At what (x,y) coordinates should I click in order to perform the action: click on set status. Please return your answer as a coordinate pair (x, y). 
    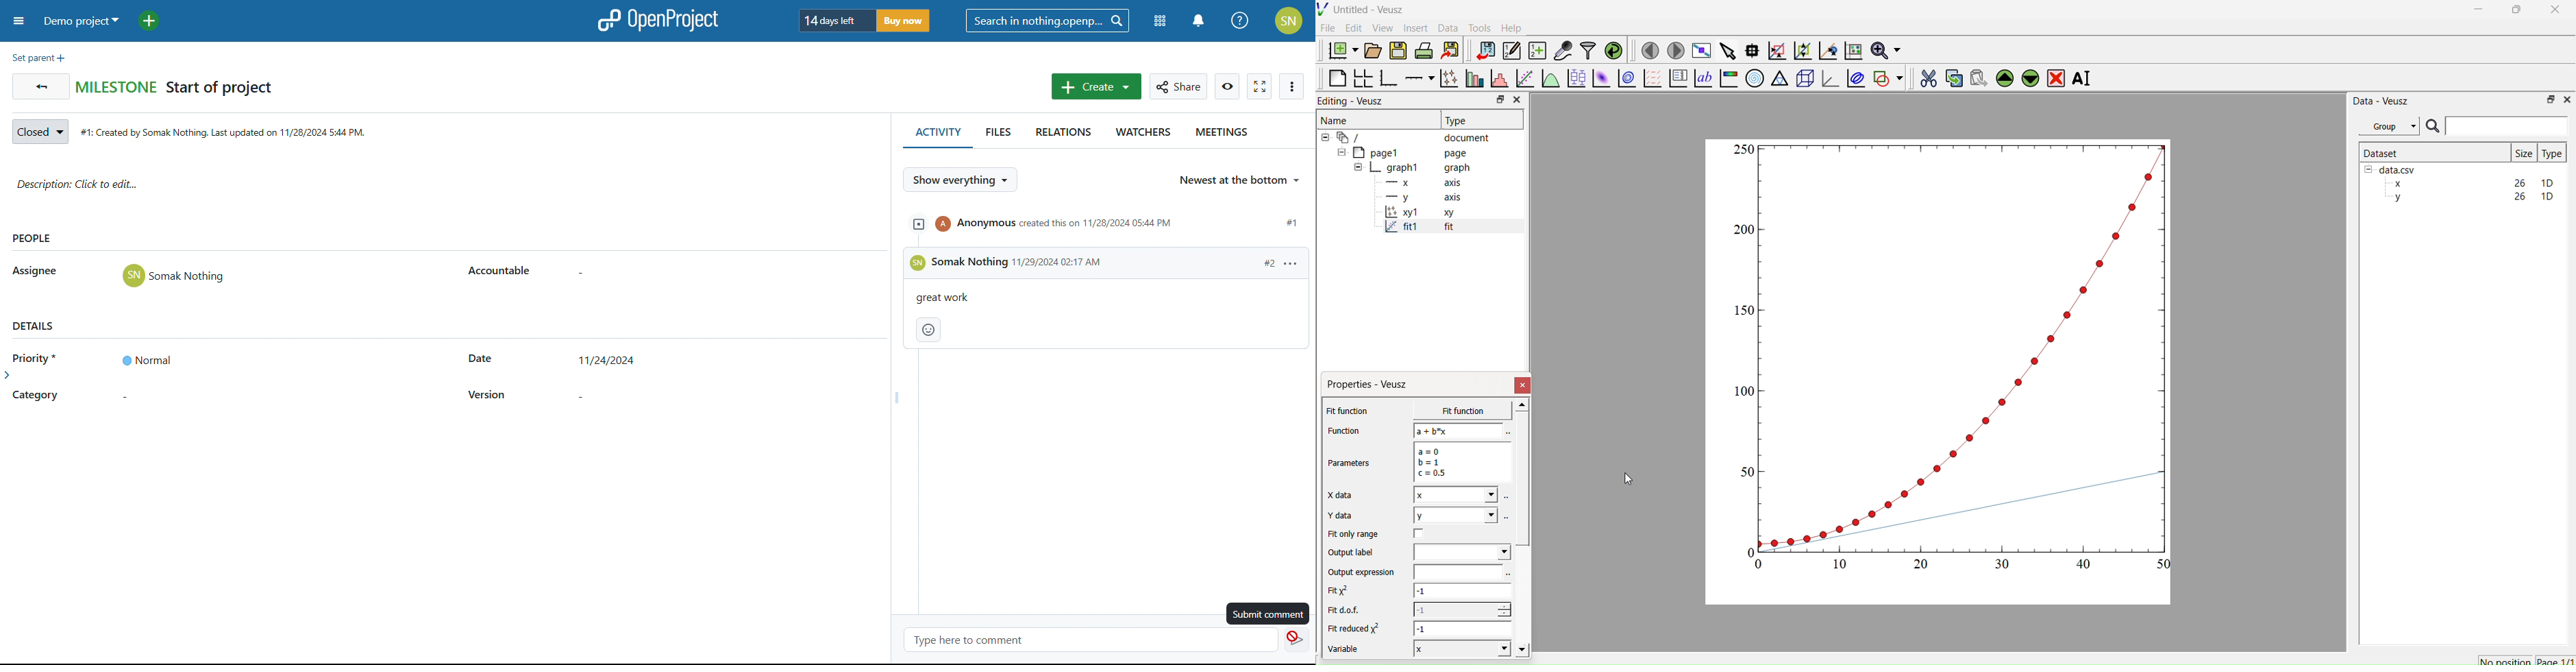
    Looking at the image, I should click on (40, 132).